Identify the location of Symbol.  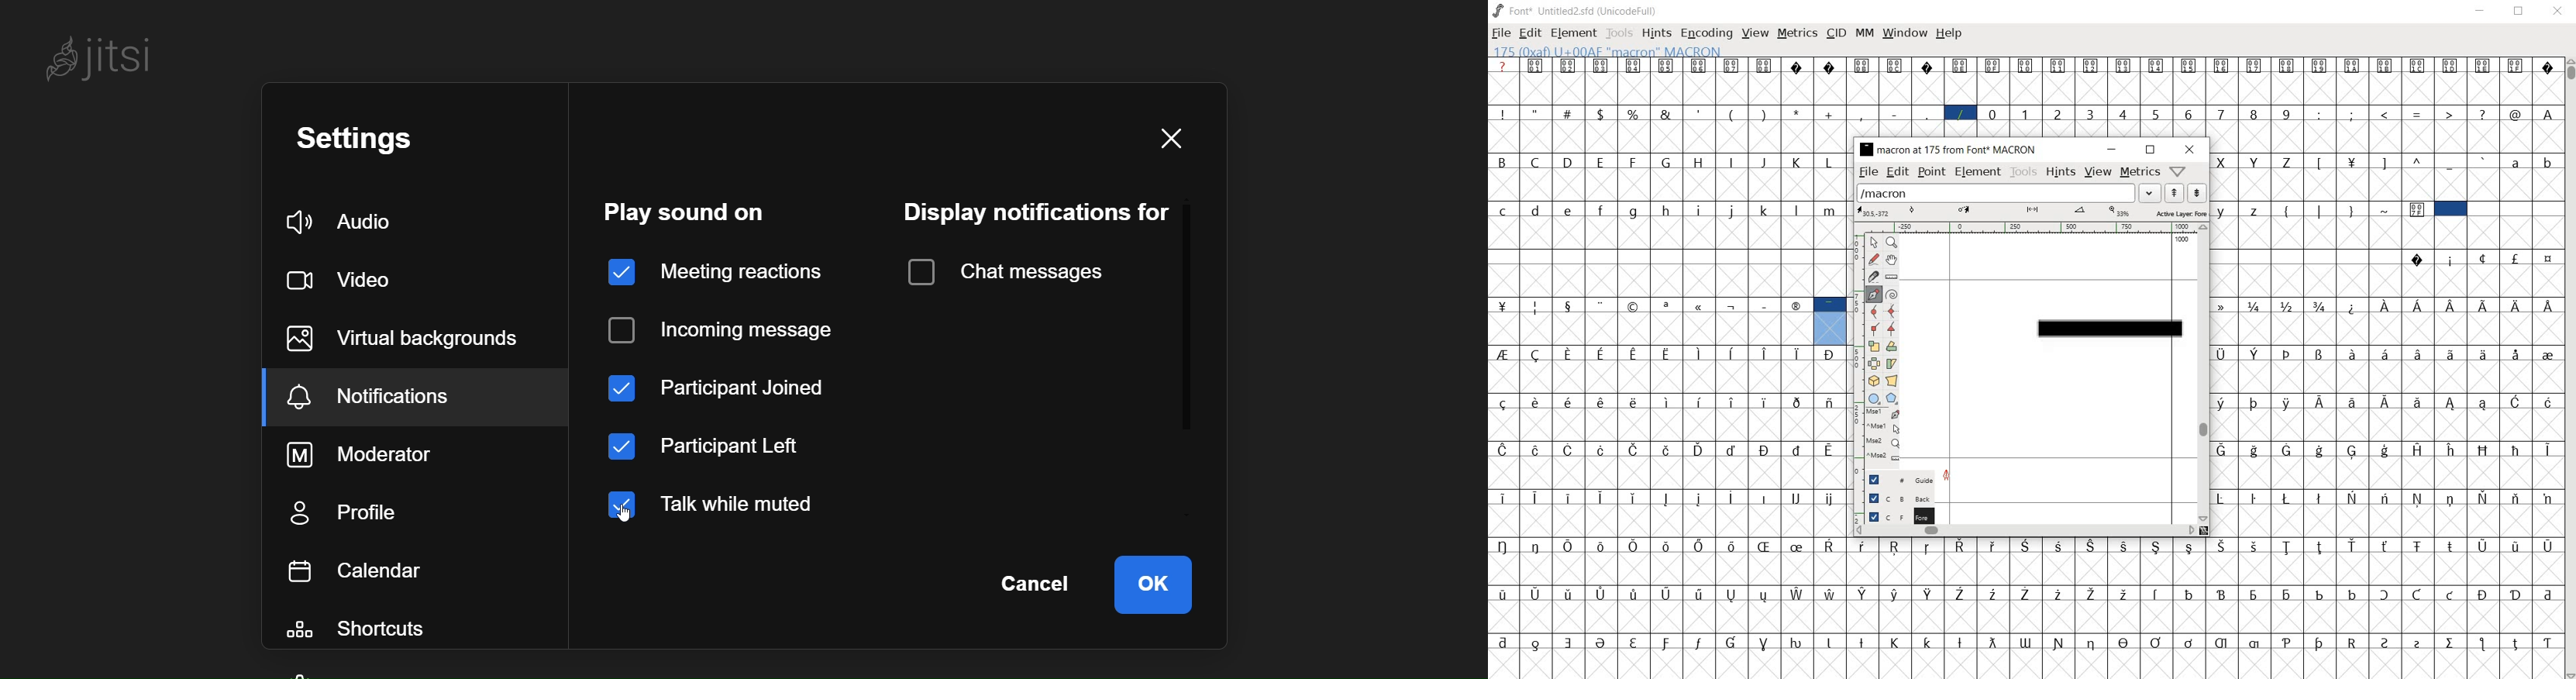
(2354, 354).